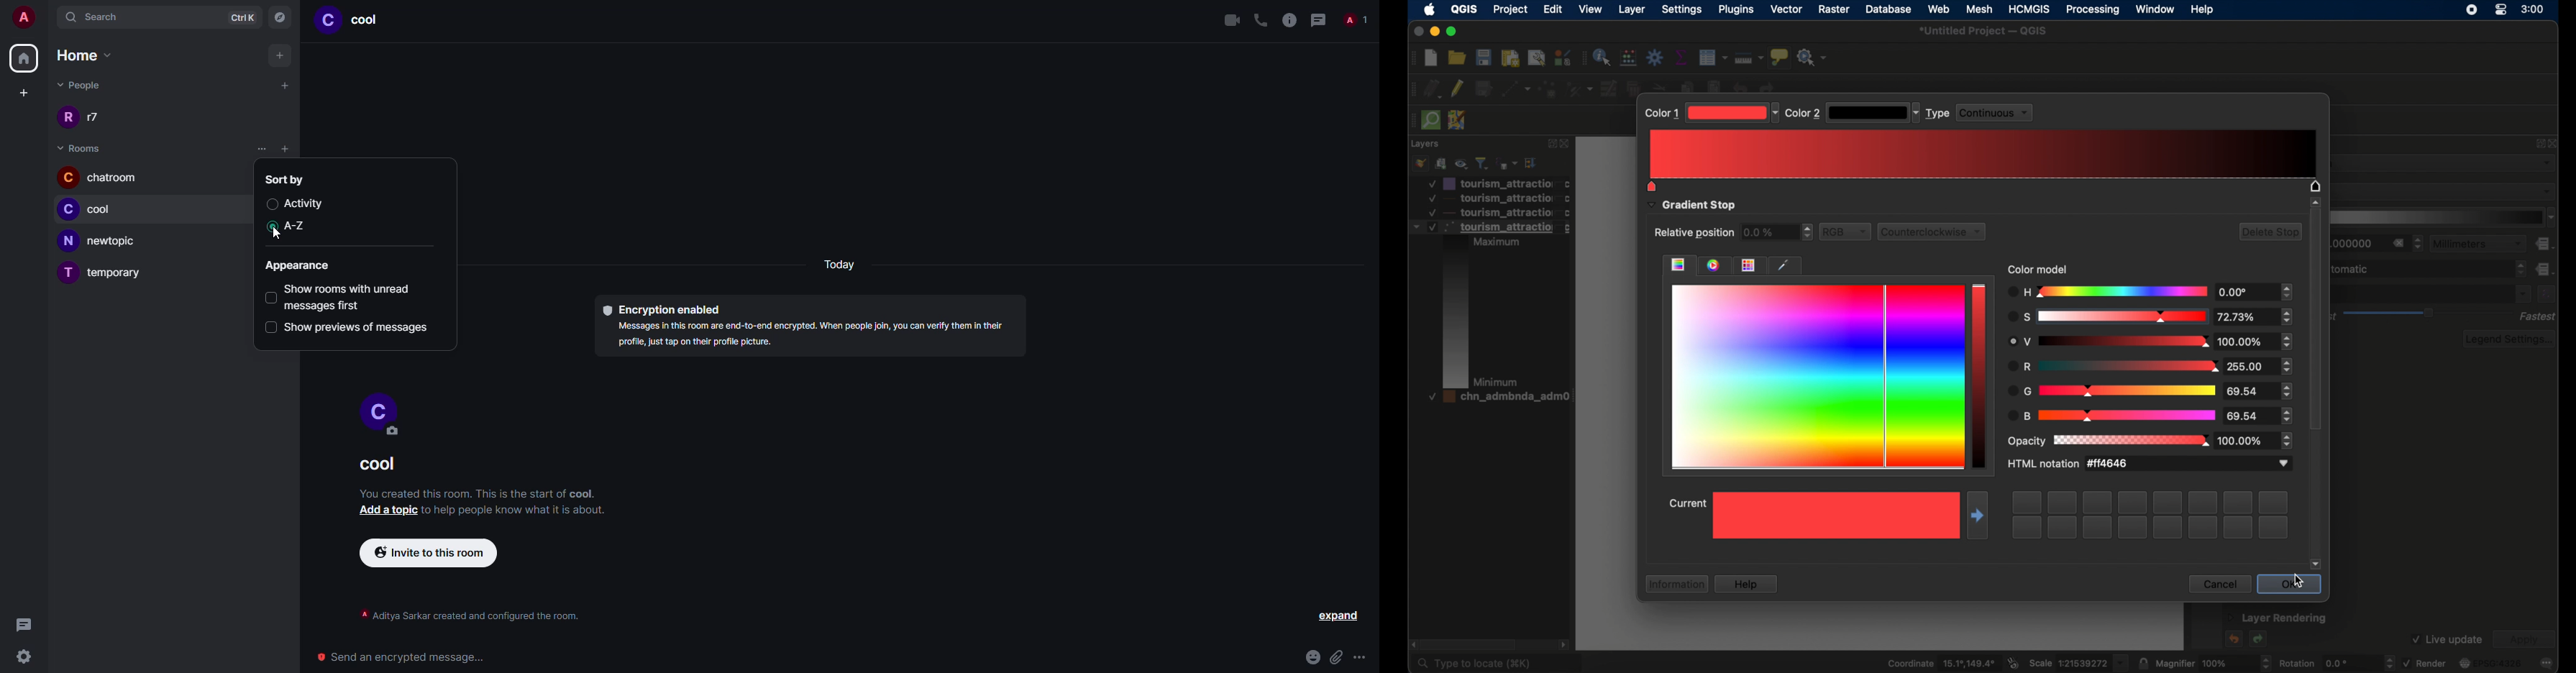 This screenshot has height=700, width=2576. I want to click on color changed, so click(2125, 366).